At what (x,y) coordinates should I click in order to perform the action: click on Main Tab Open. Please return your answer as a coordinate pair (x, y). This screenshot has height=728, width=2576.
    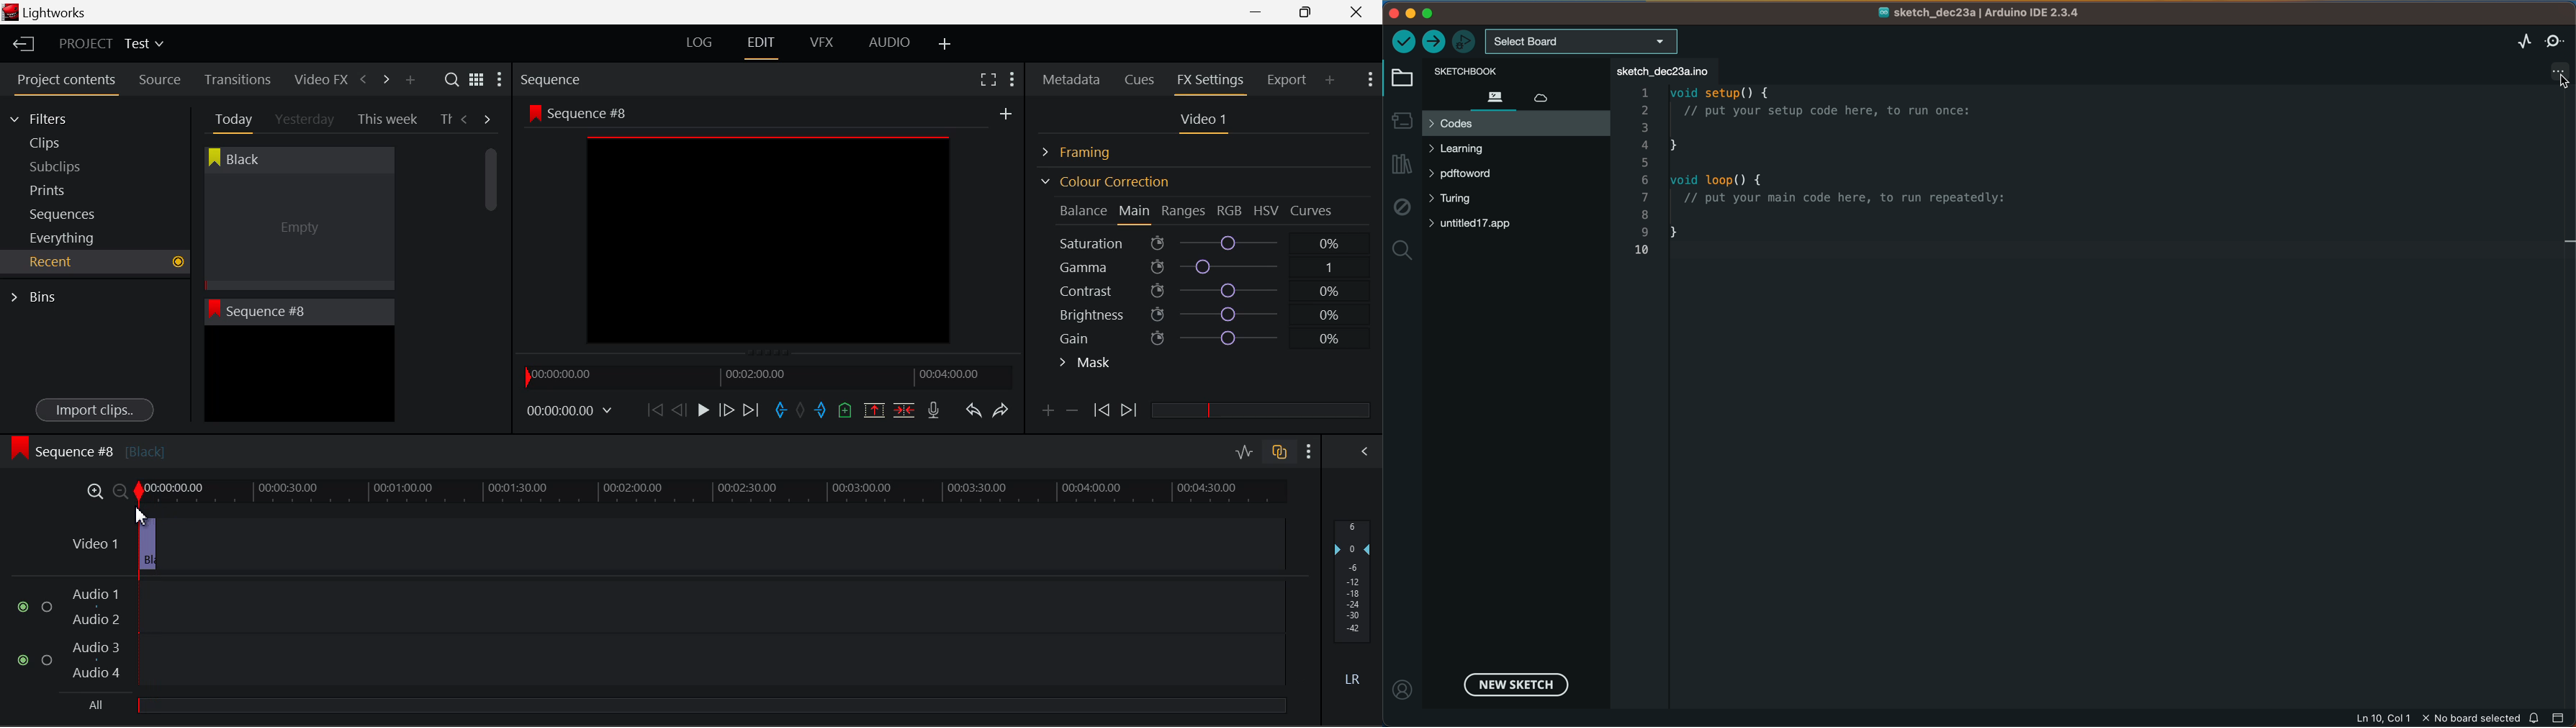
    Looking at the image, I should click on (1135, 212).